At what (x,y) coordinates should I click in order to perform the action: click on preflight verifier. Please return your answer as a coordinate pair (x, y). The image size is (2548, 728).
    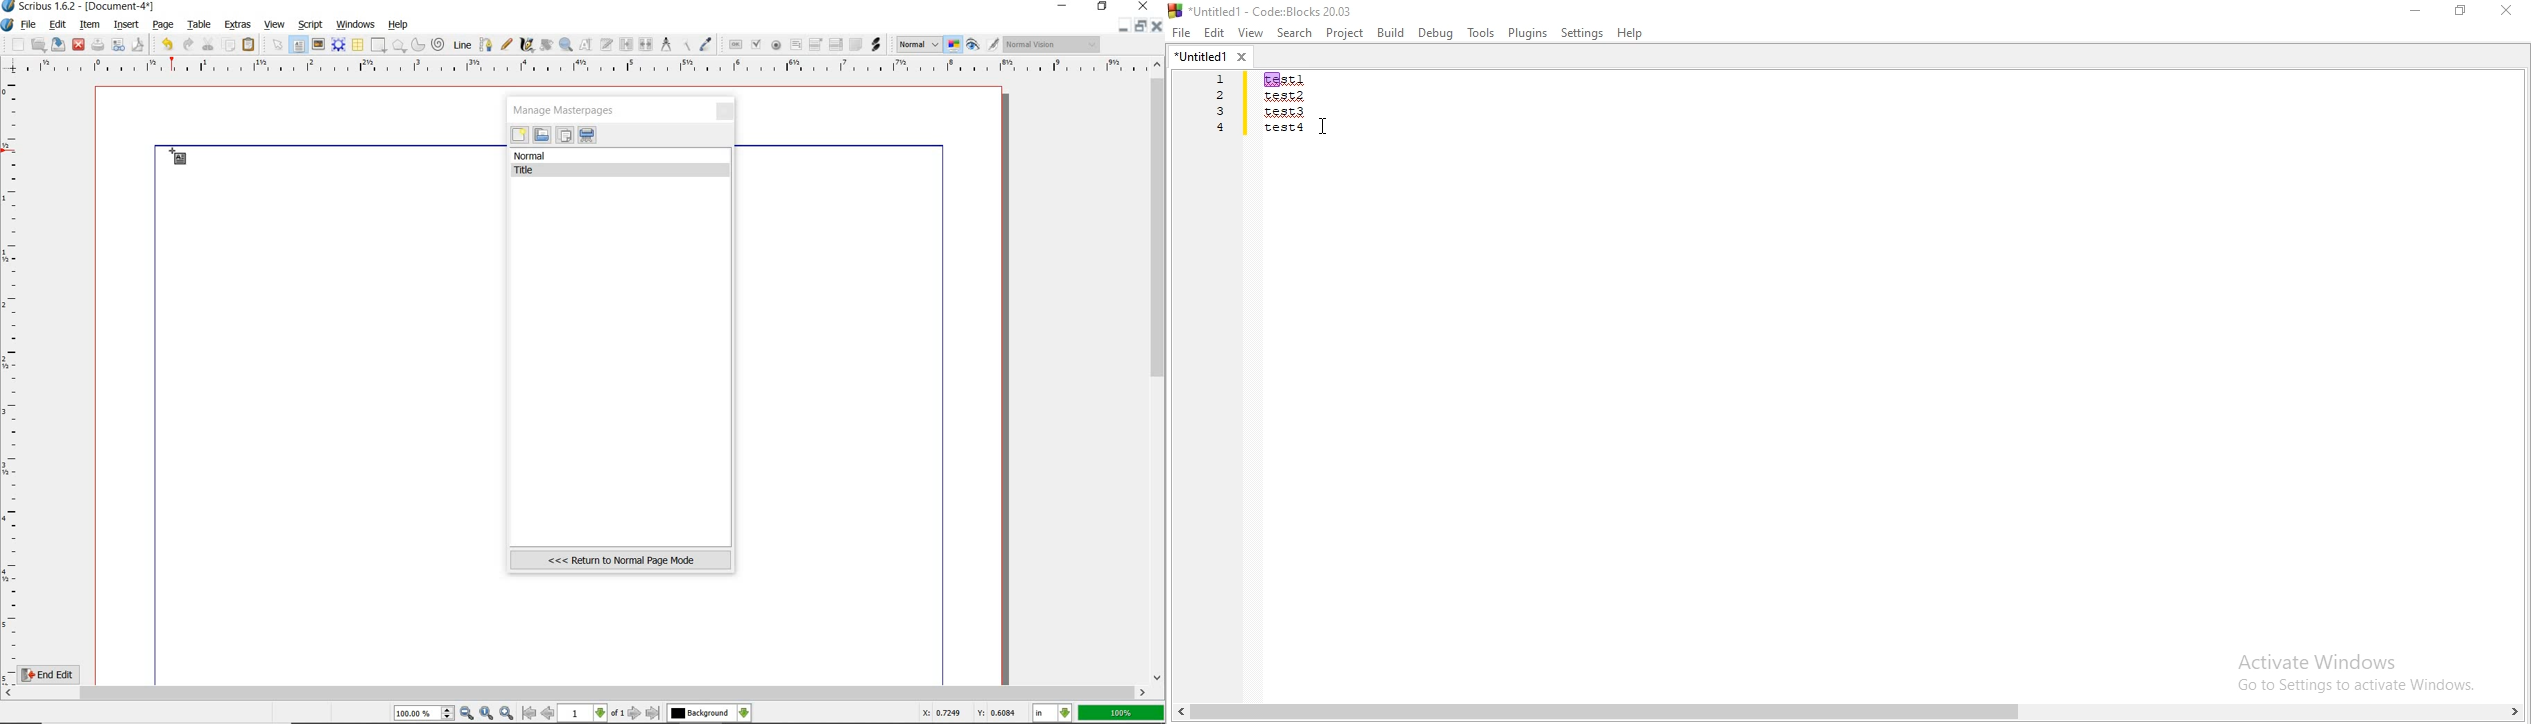
    Looking at the image, I should click on (119, 46).